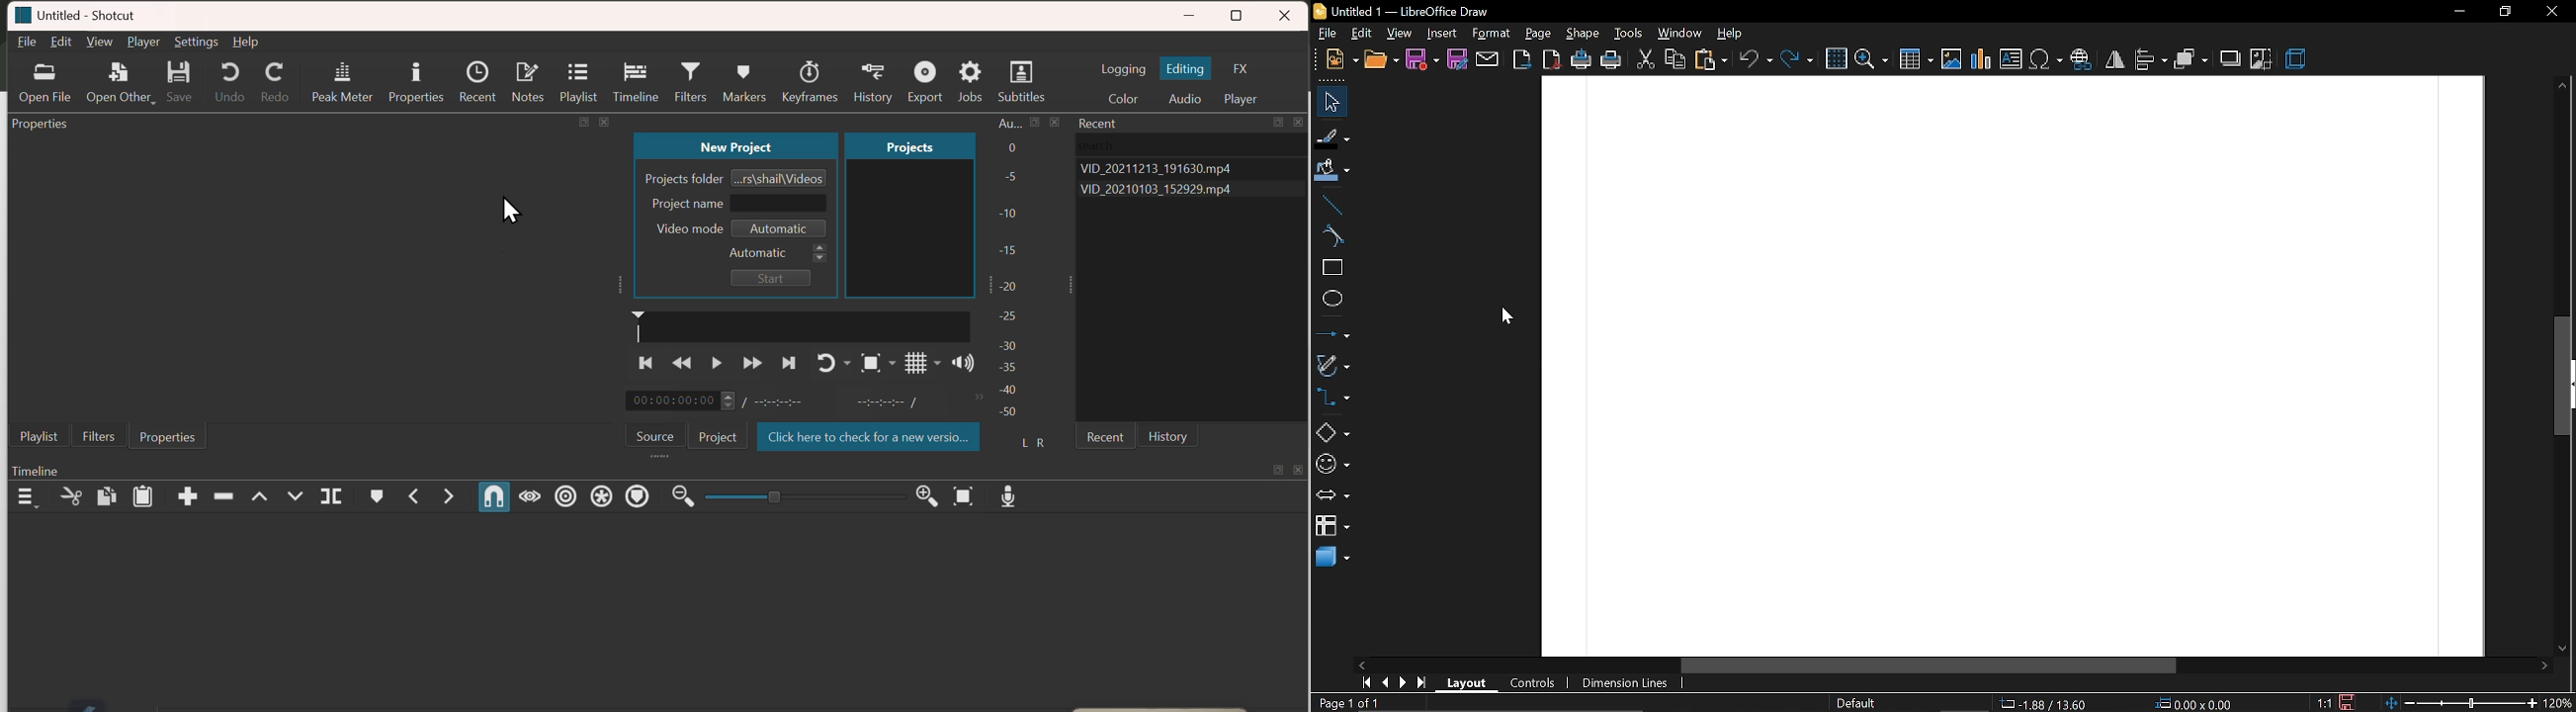 The image size is (2576, 728). I want to click on save as, so click(1459, 59).